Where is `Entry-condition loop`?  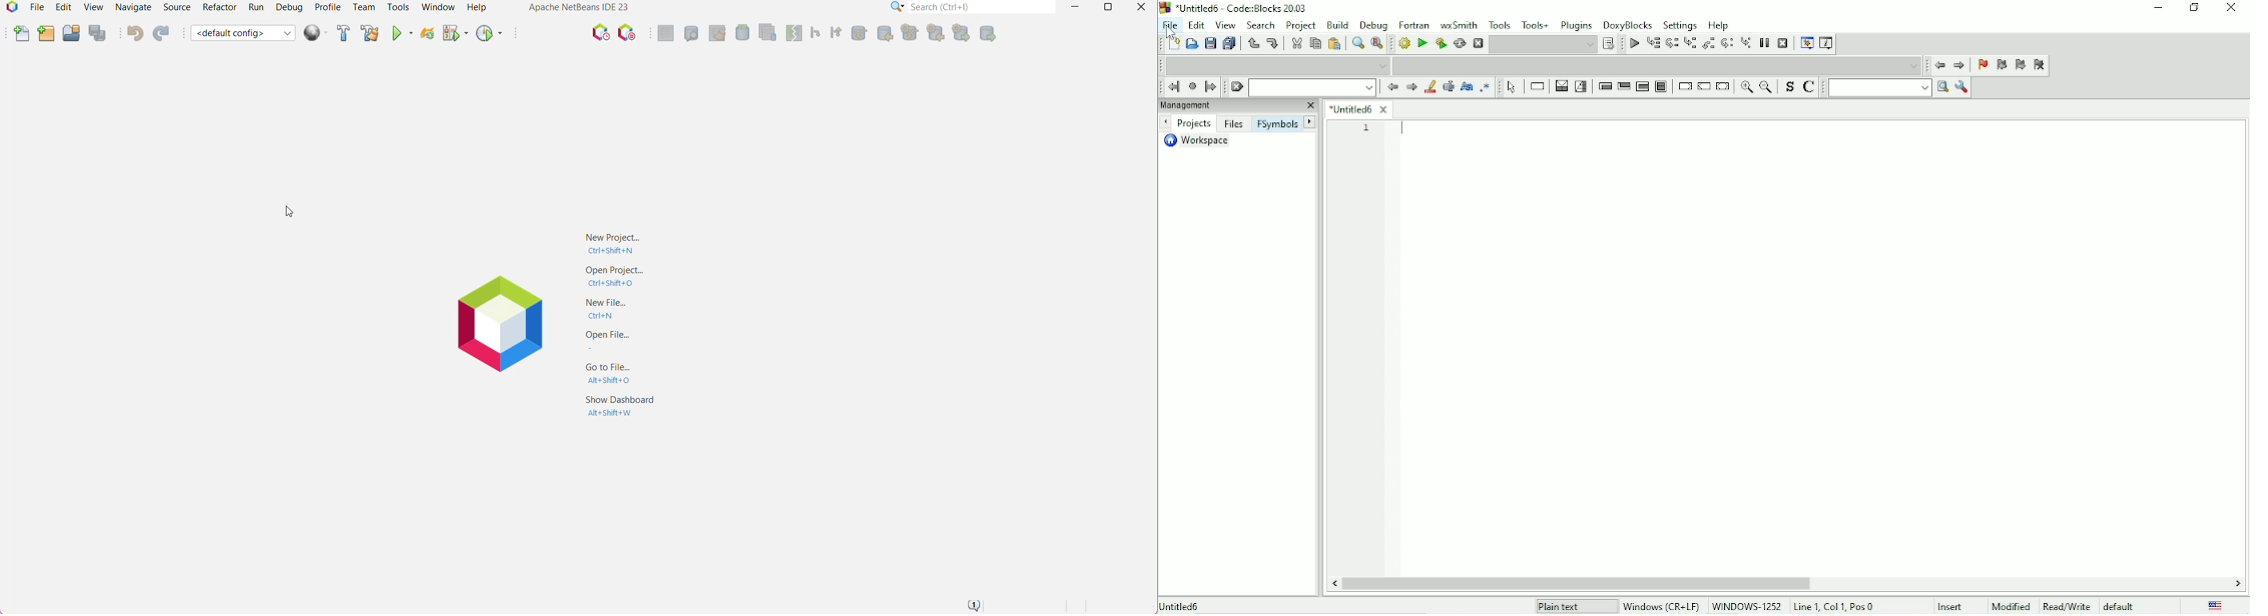
Entry-condition loop is located at coordinates (1603, 86).